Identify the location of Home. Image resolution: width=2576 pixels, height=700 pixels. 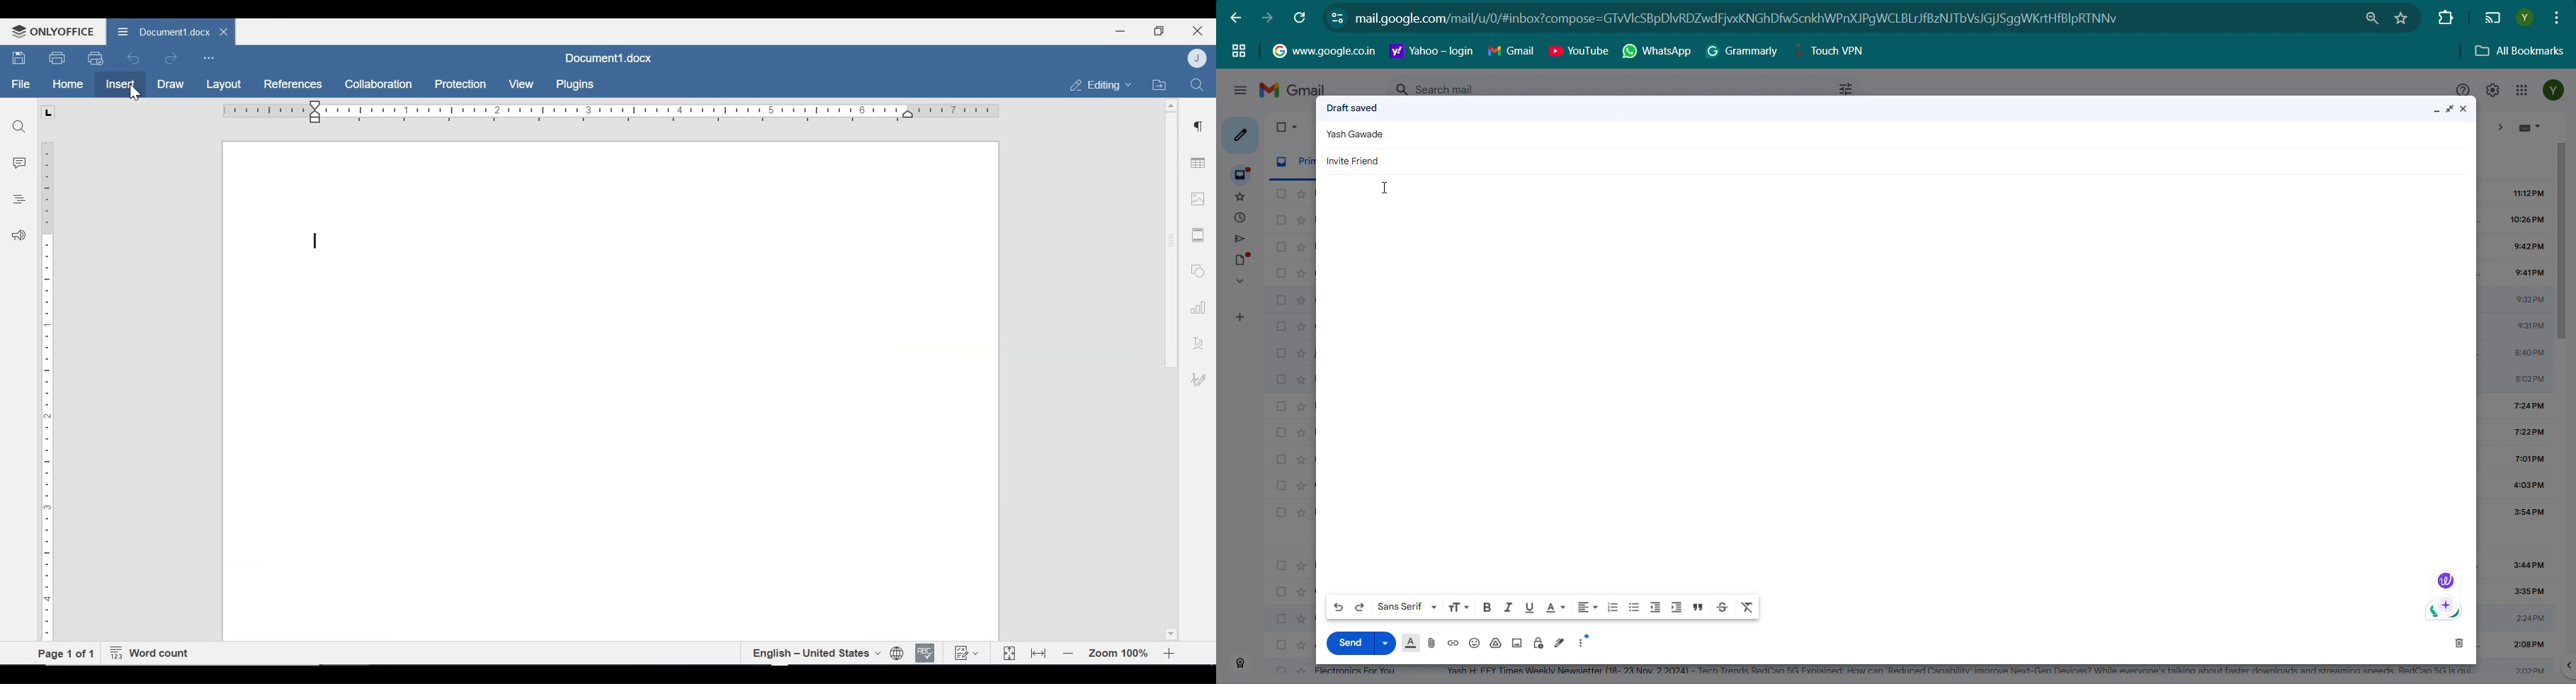
(68, 84).